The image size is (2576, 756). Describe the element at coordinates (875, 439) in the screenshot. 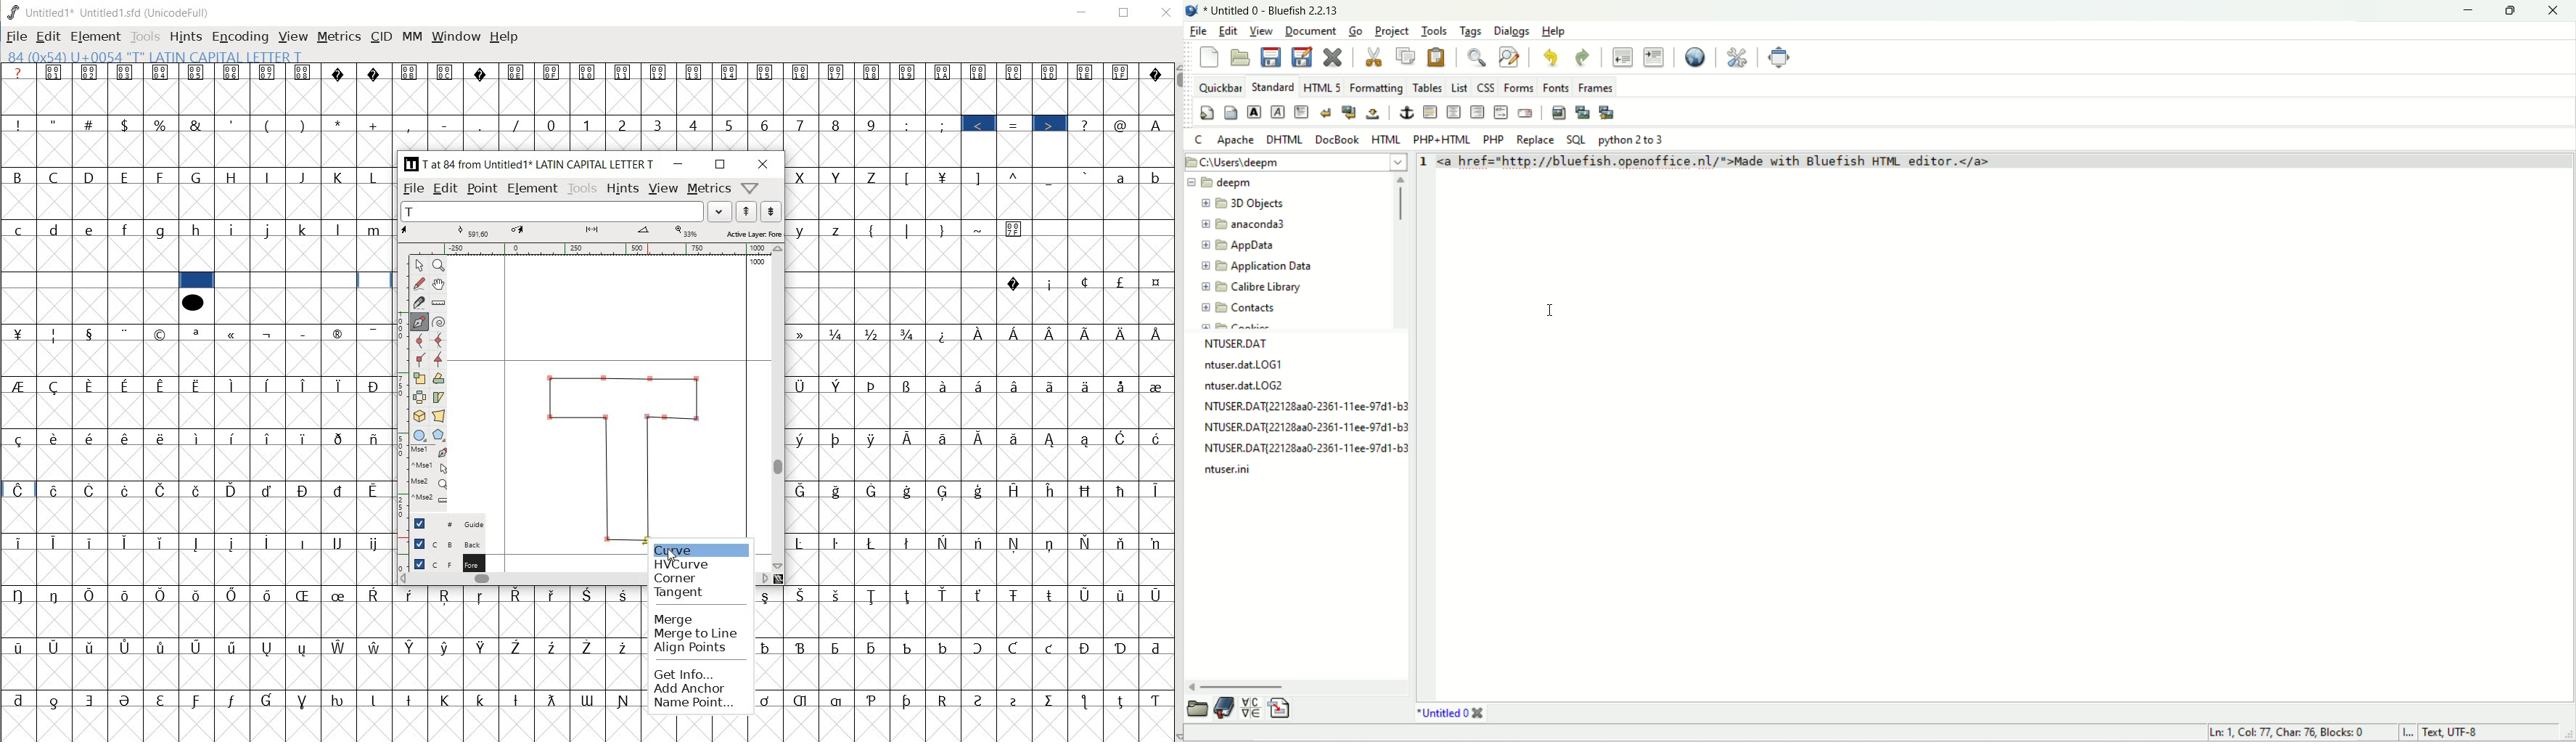

I see `Symbol` at that location.